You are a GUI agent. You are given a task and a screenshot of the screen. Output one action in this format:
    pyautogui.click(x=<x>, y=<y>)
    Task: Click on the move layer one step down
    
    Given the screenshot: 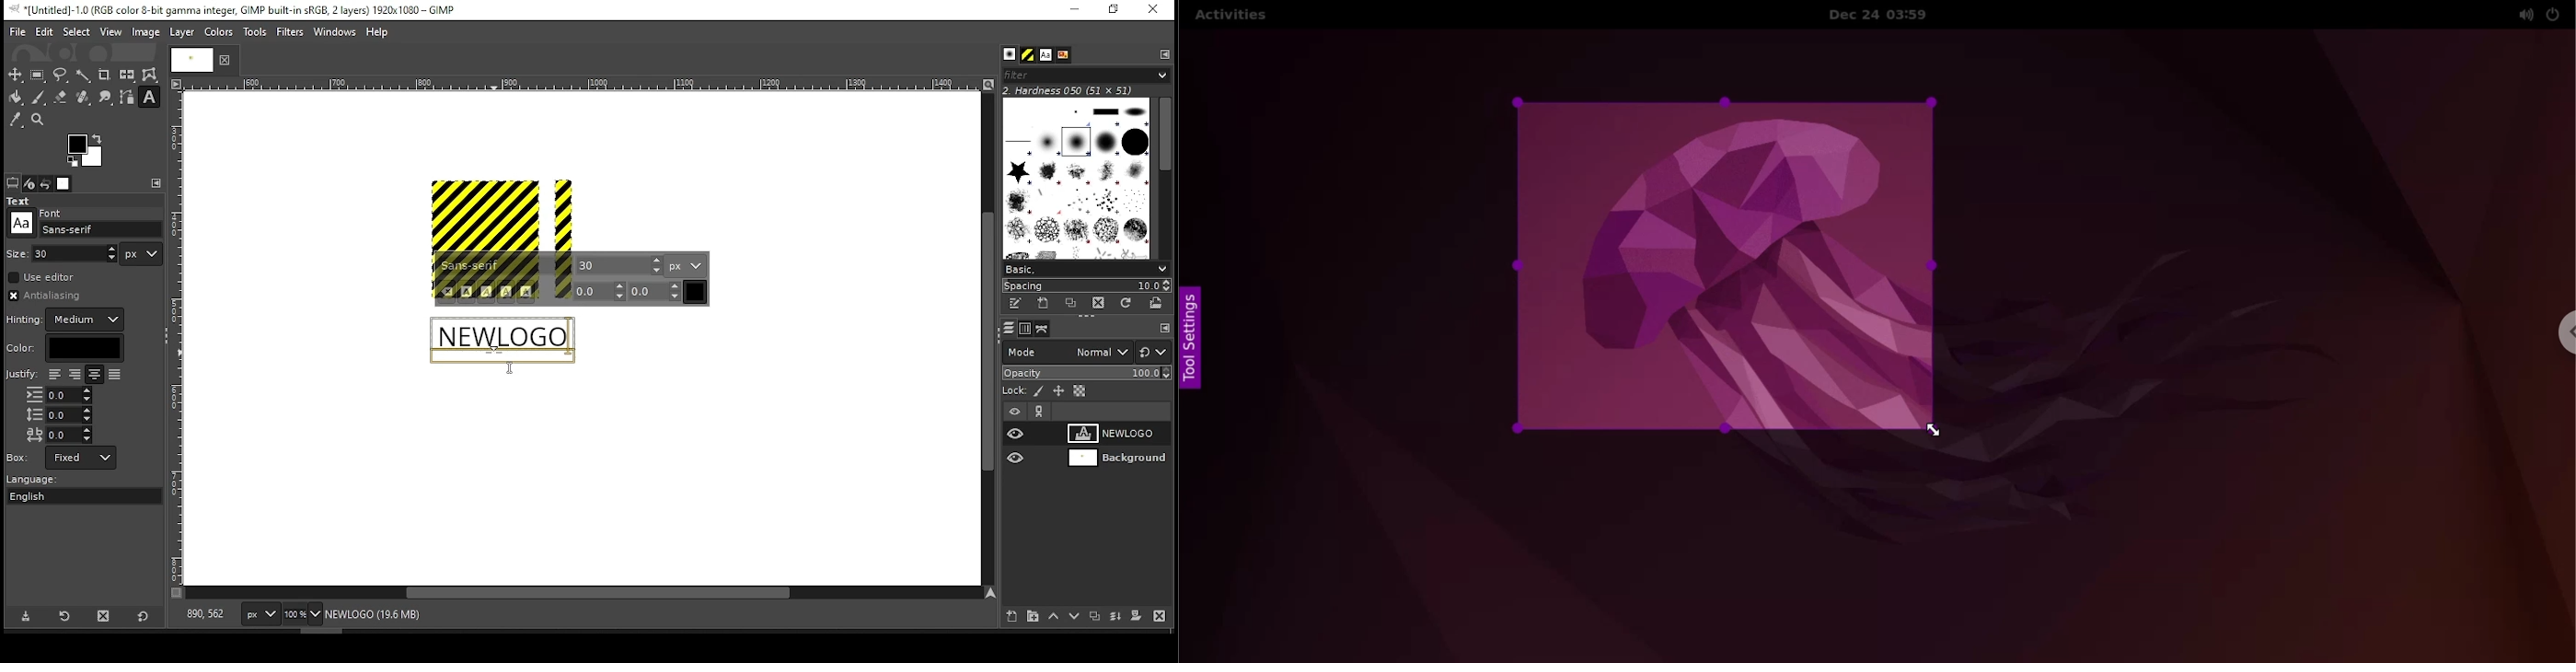 What is the action you would take?
    pyautogui.click(x=1075, y=618)
    